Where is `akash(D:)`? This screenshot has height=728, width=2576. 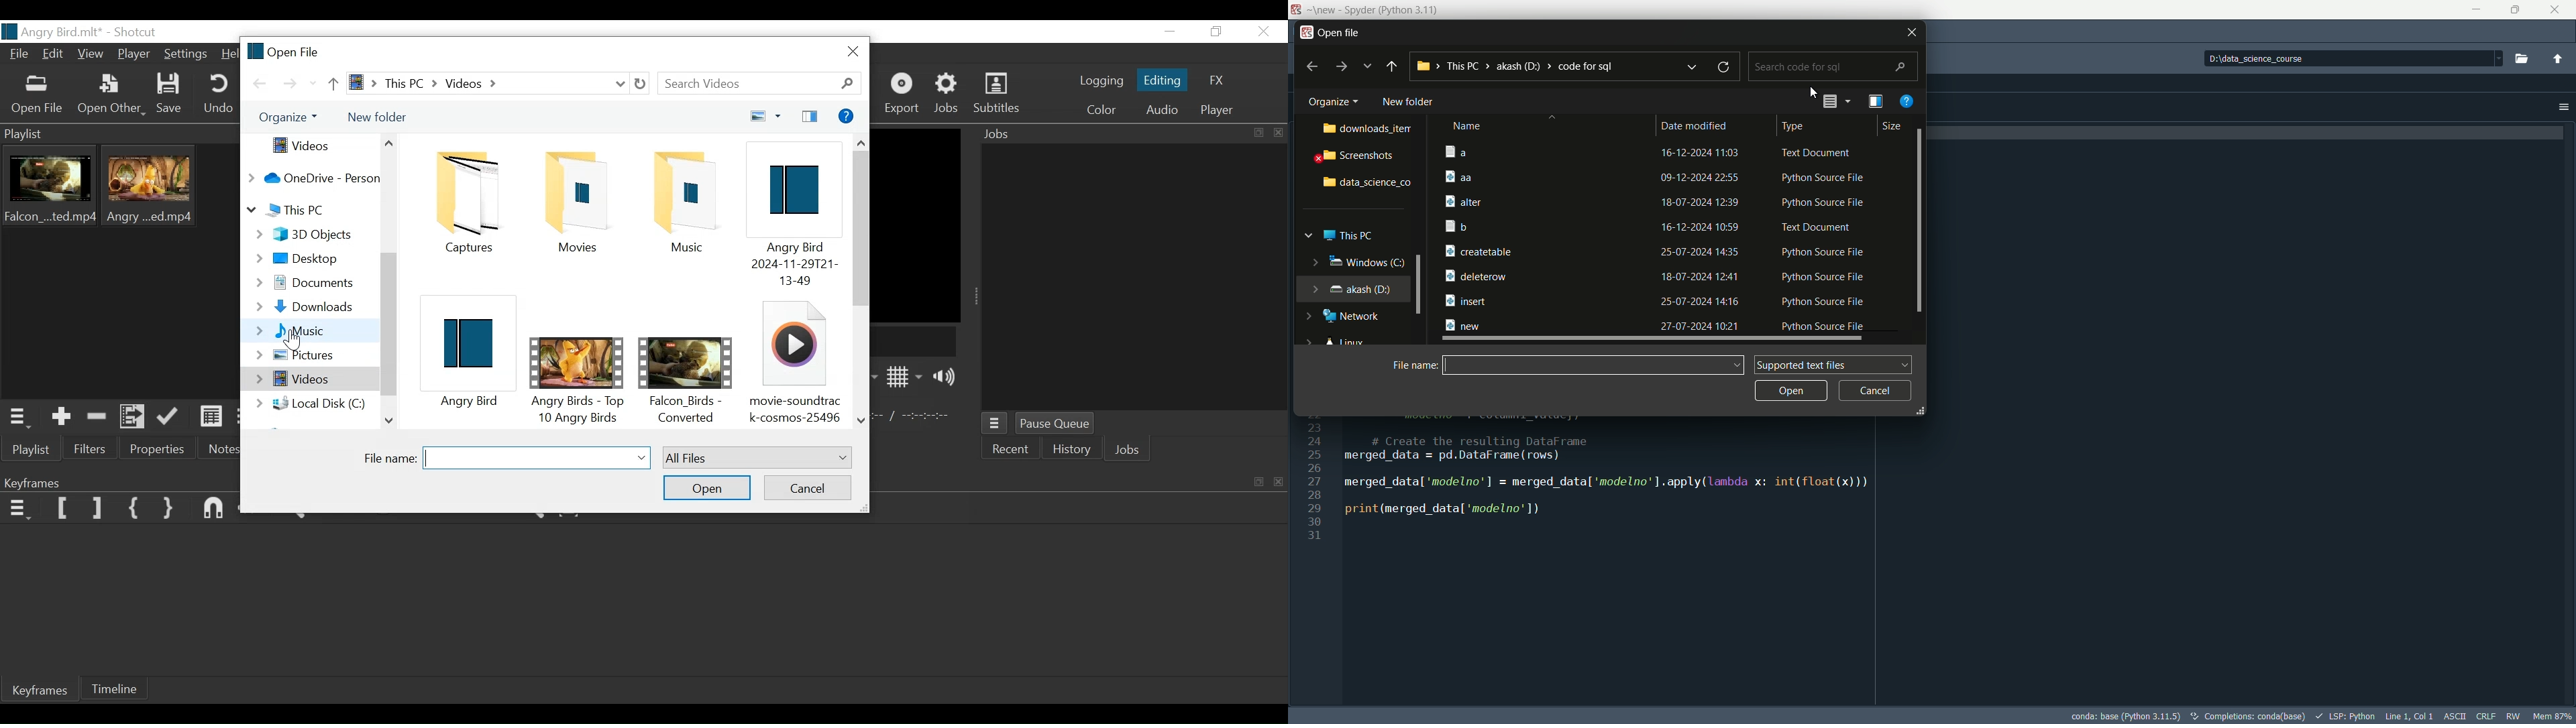 akash(D:) is located at coordinates (1360, 288).